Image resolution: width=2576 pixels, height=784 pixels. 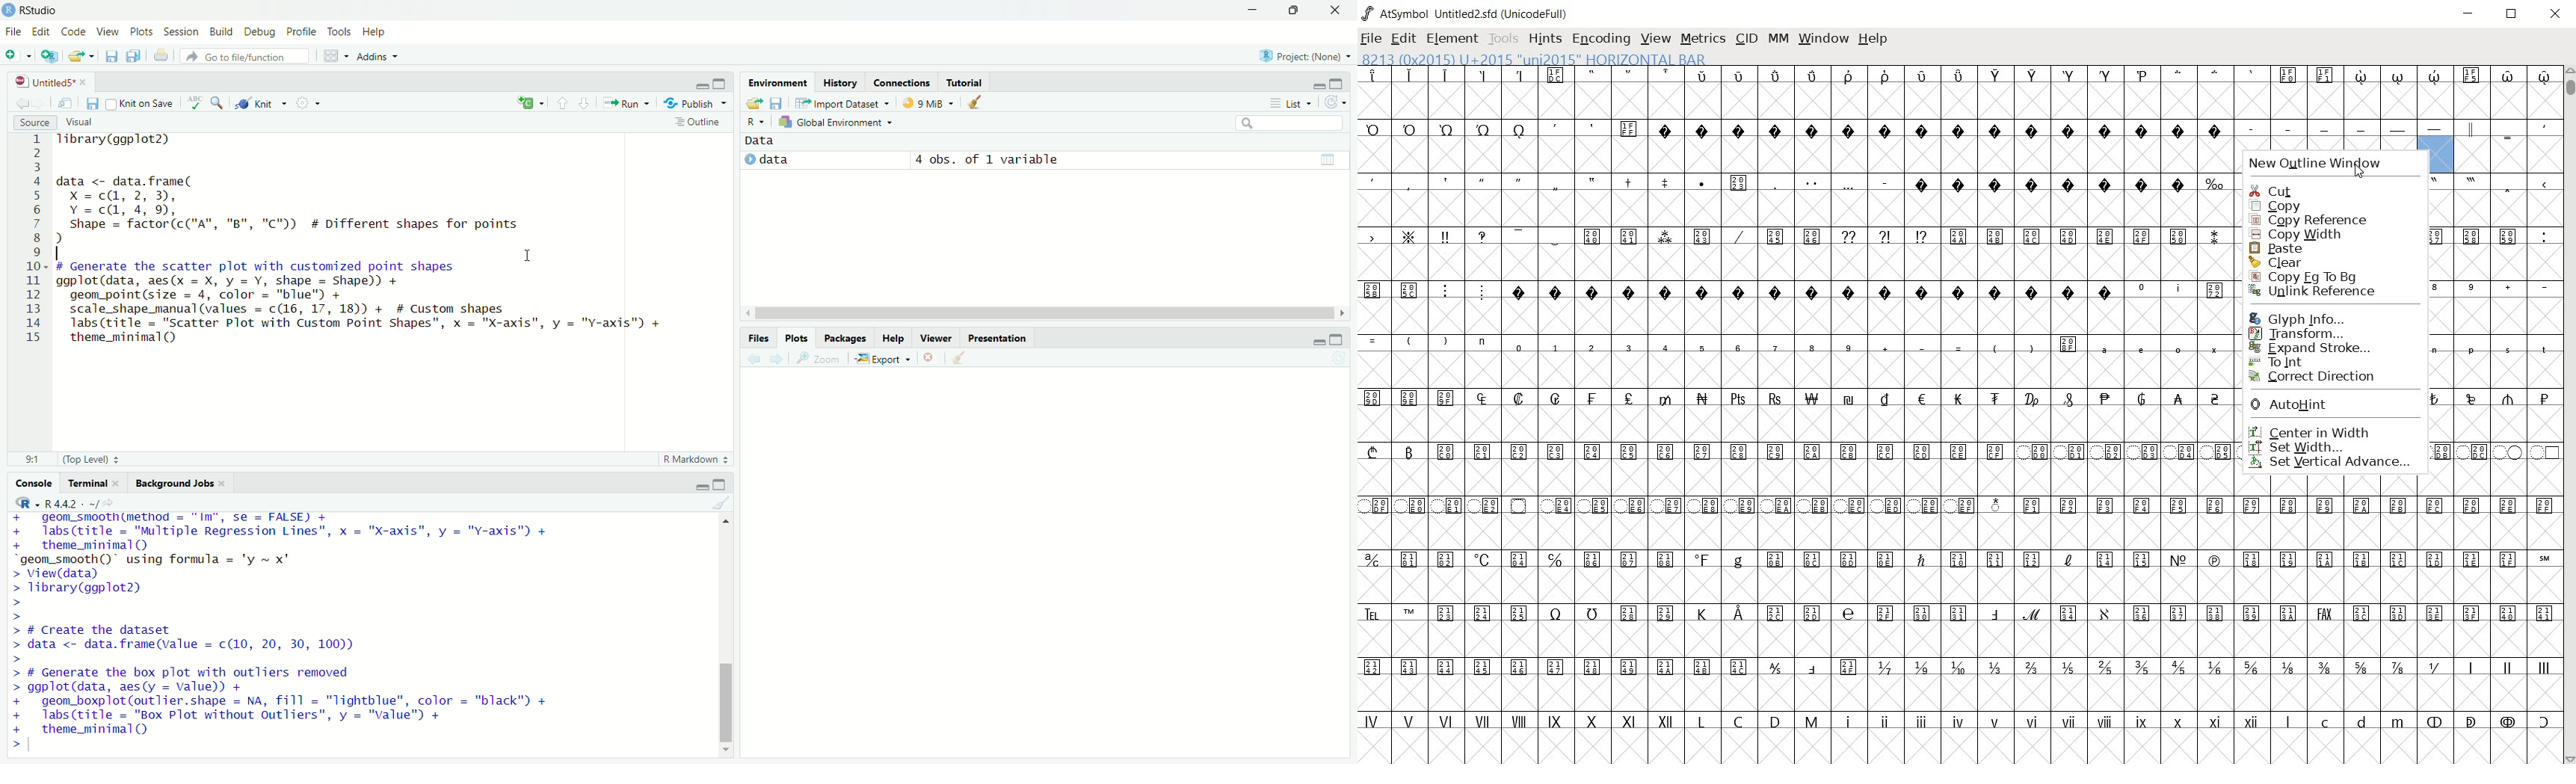 What do you see at coordinates (755, 103) in the screenshot?
I see `Load workspace` at bounding box center [755, 103].